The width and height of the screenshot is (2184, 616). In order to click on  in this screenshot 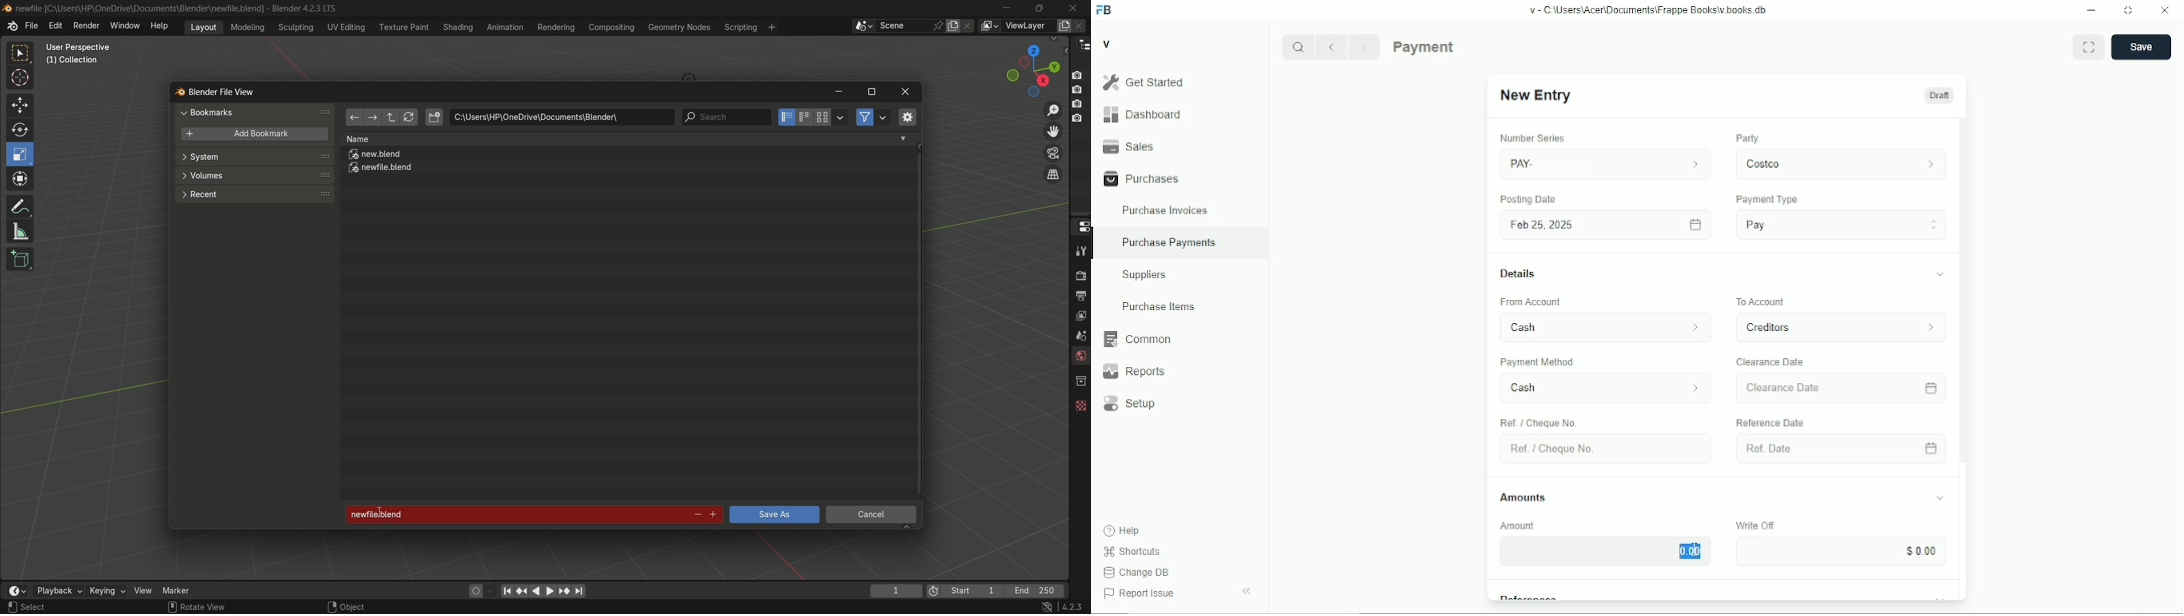, I will do `click(1839, 552)`.